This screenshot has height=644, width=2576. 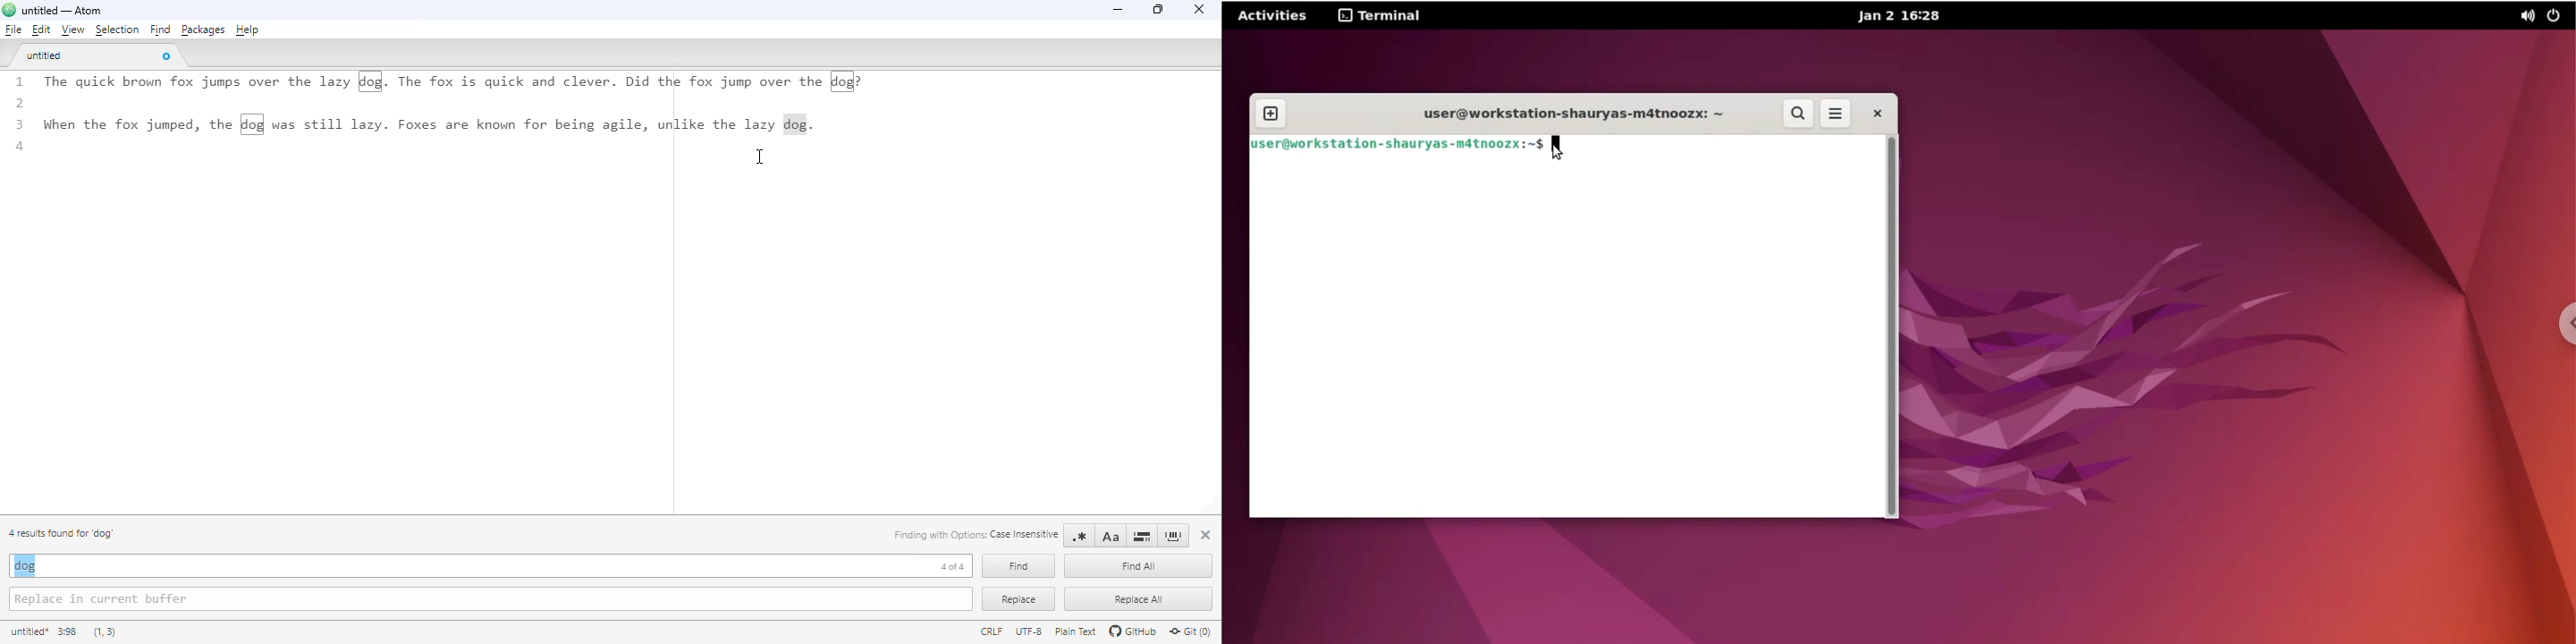 What do you see at coordinates (248, 30) in the screenshot?
I see `help` at bounding box center [248, 30].